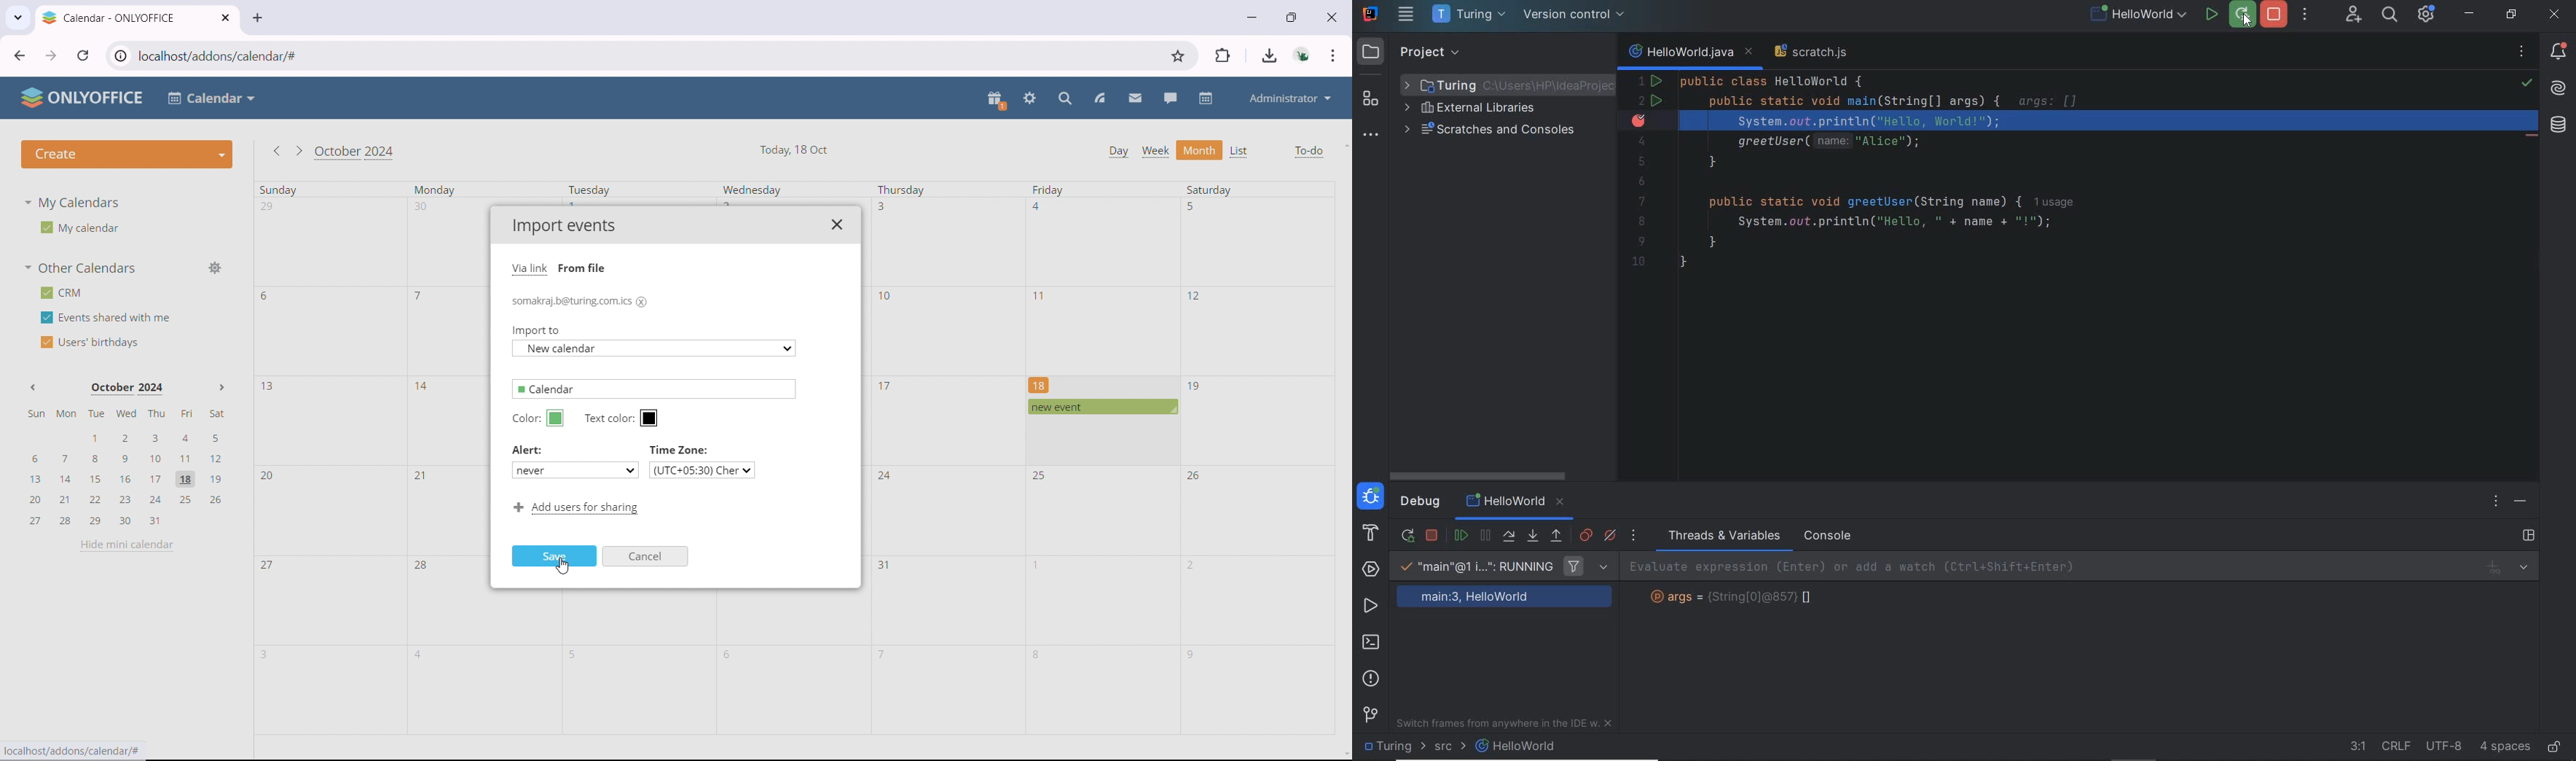 Image resolution: width=2576 pixels, height=784 pixels. I want to click on (UTC+05:30) Cher, so click(702, 471).